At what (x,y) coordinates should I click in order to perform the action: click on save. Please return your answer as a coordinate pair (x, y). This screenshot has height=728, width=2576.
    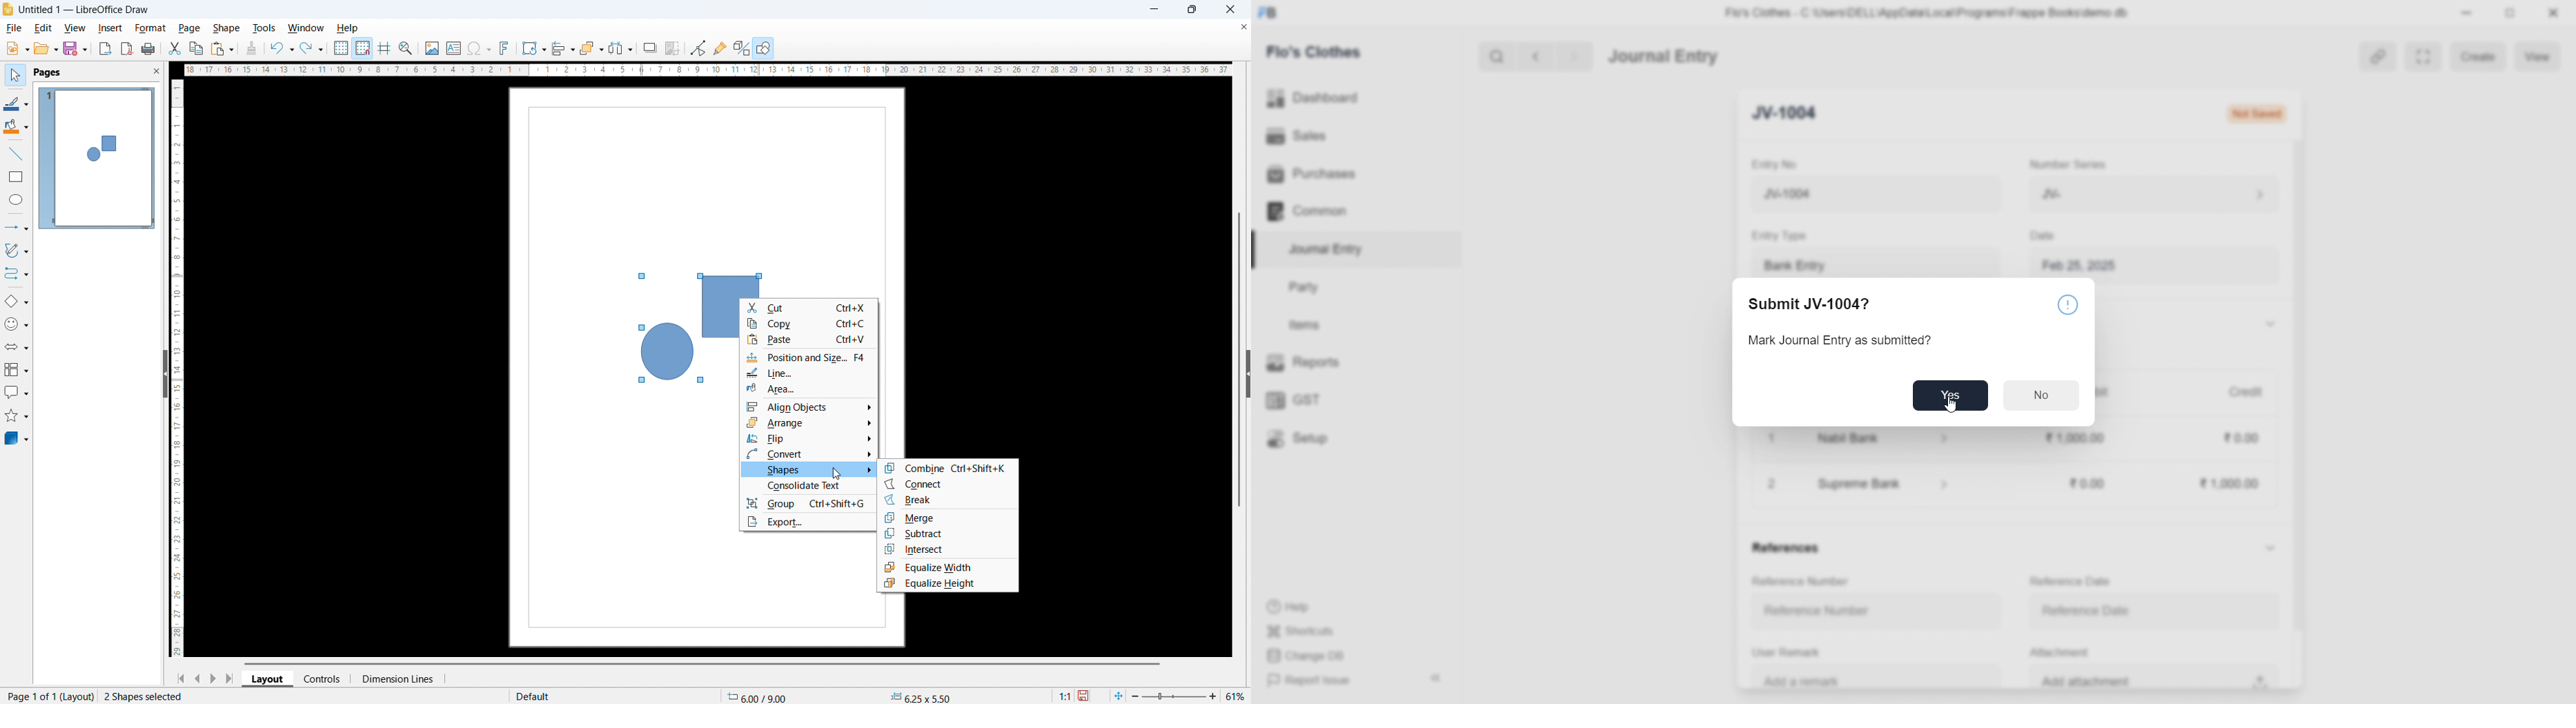
    Looking at the image, I should click on (1086, 696).